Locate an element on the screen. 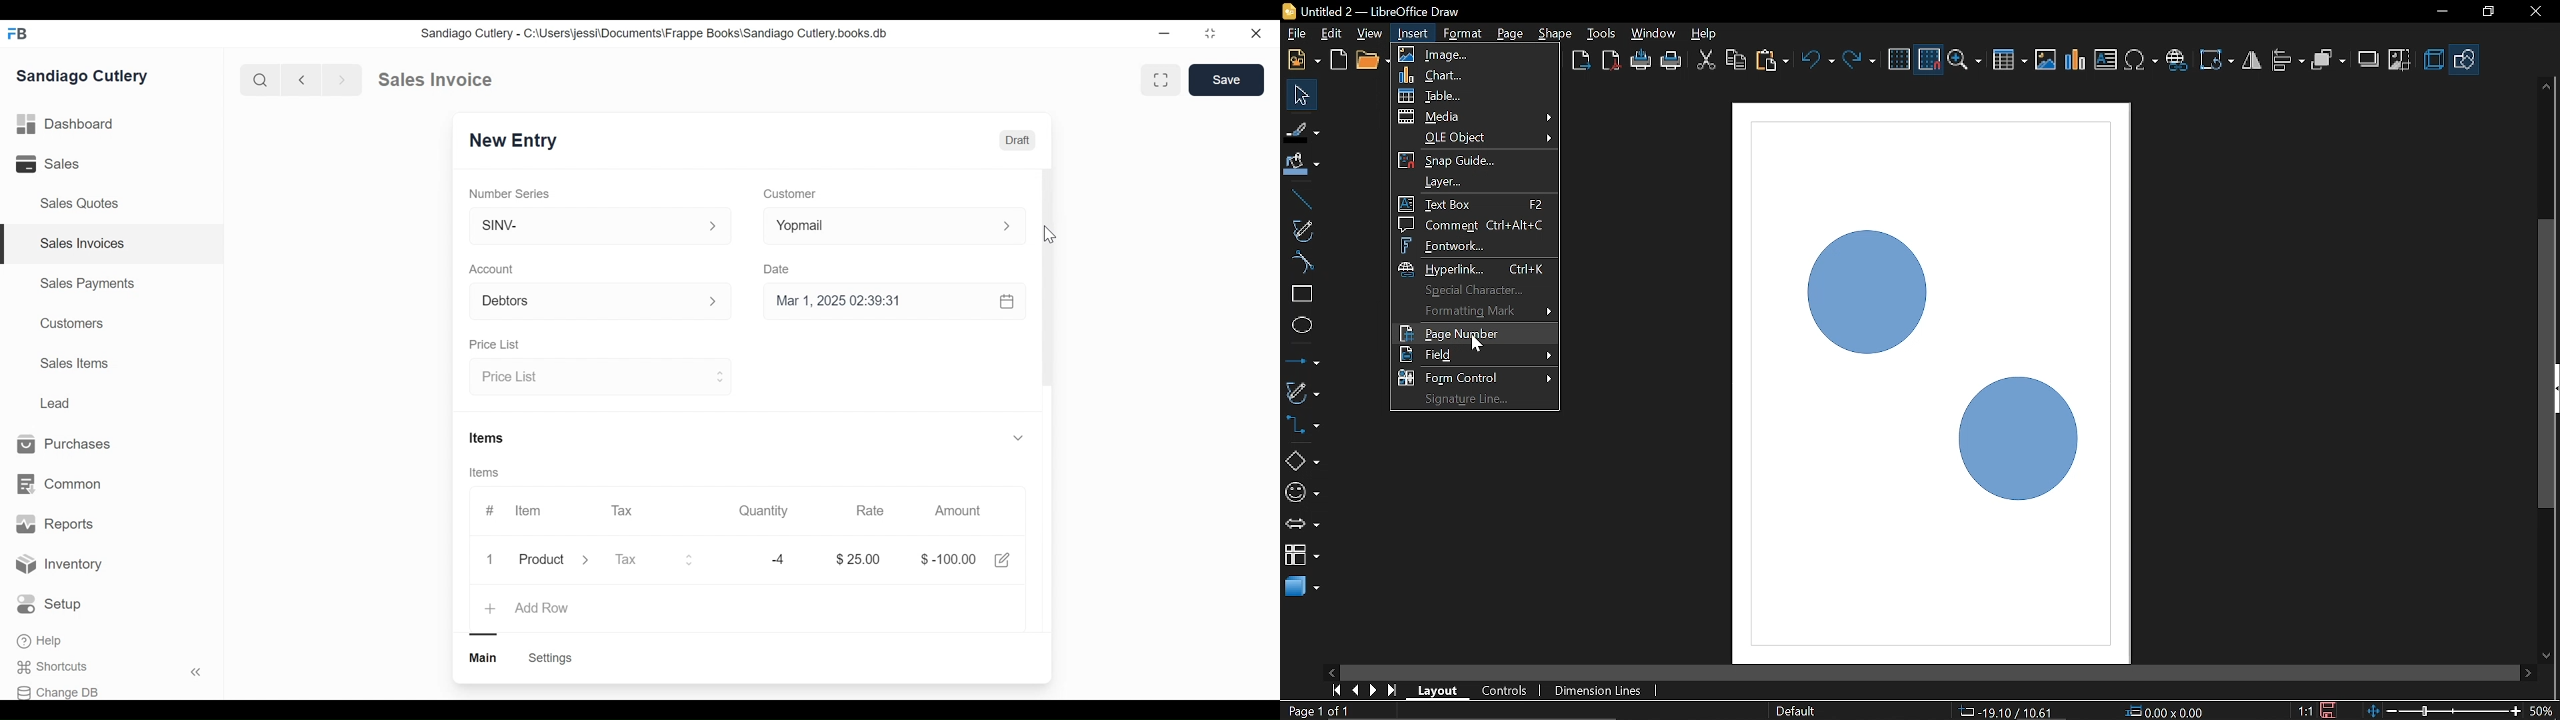  Edit is located at coordinates (1333, 34).